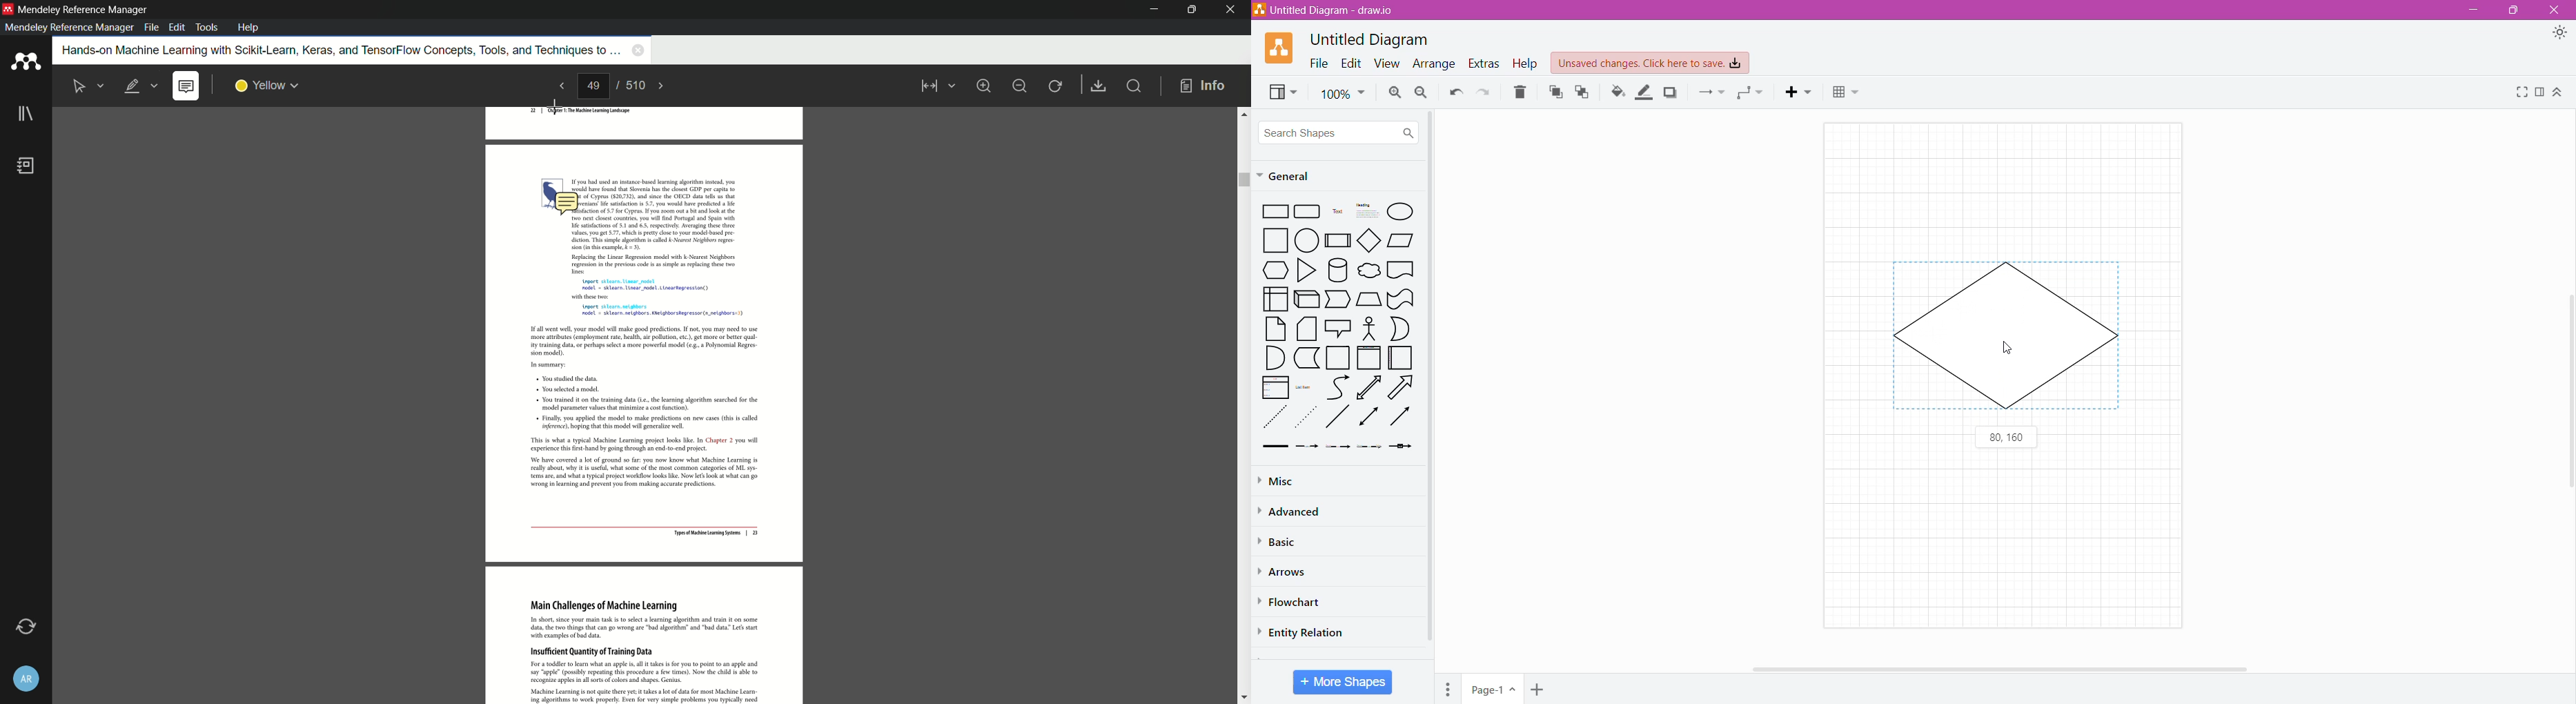  Describe the element at coordinates (559, 87) in the screenshot. I see `previous page` at that location.